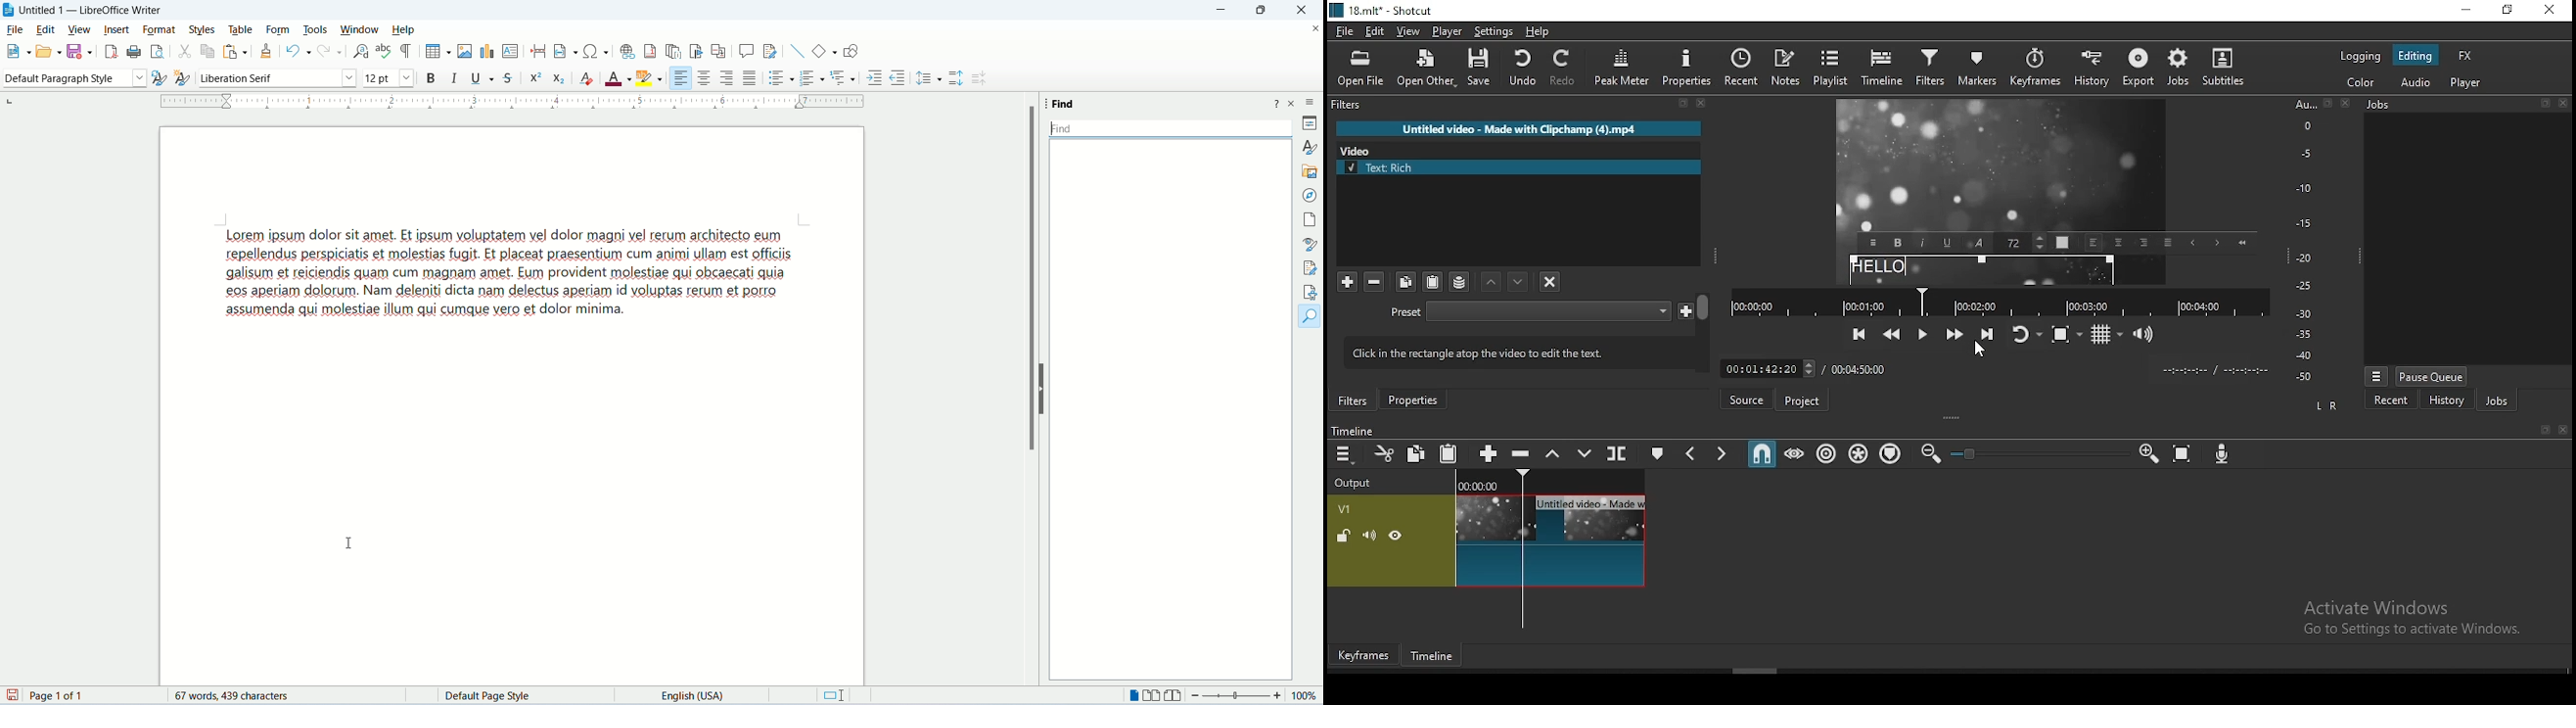 Image resolution: width=2576 pixels, height=728 pixels. I want to click on save, so click(1479, 67).